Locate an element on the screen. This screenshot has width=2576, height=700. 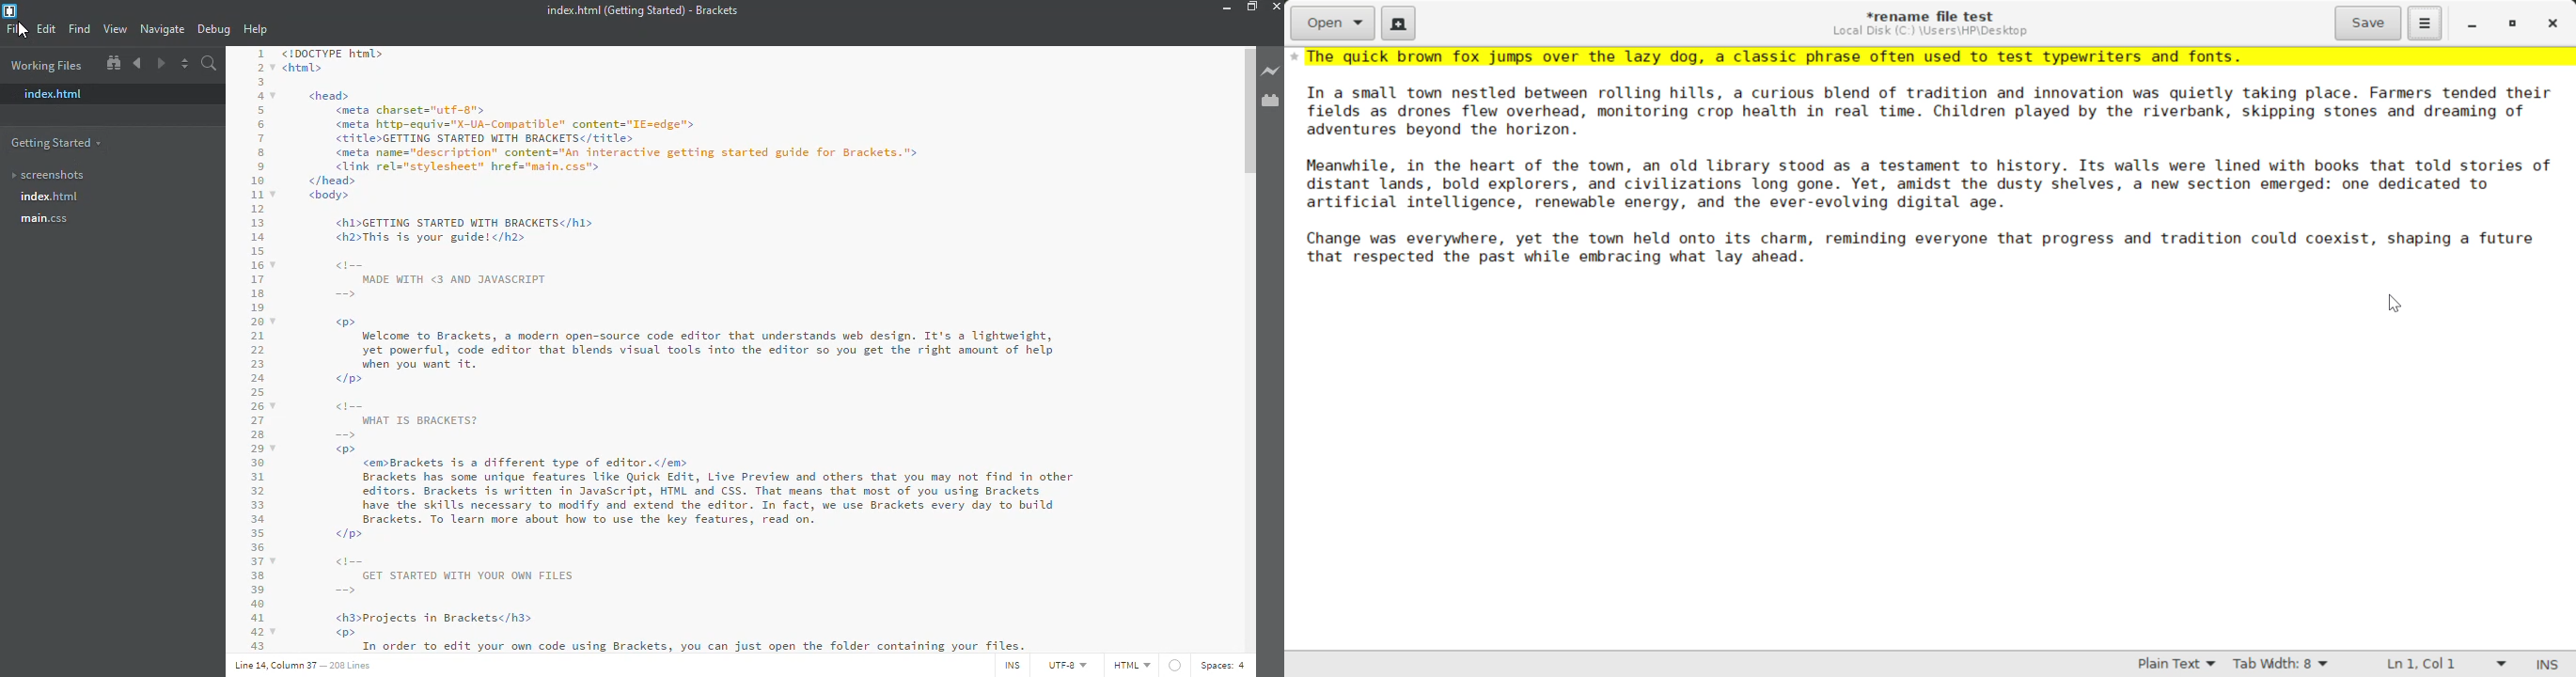
html is located at coordinates (1132, 666).